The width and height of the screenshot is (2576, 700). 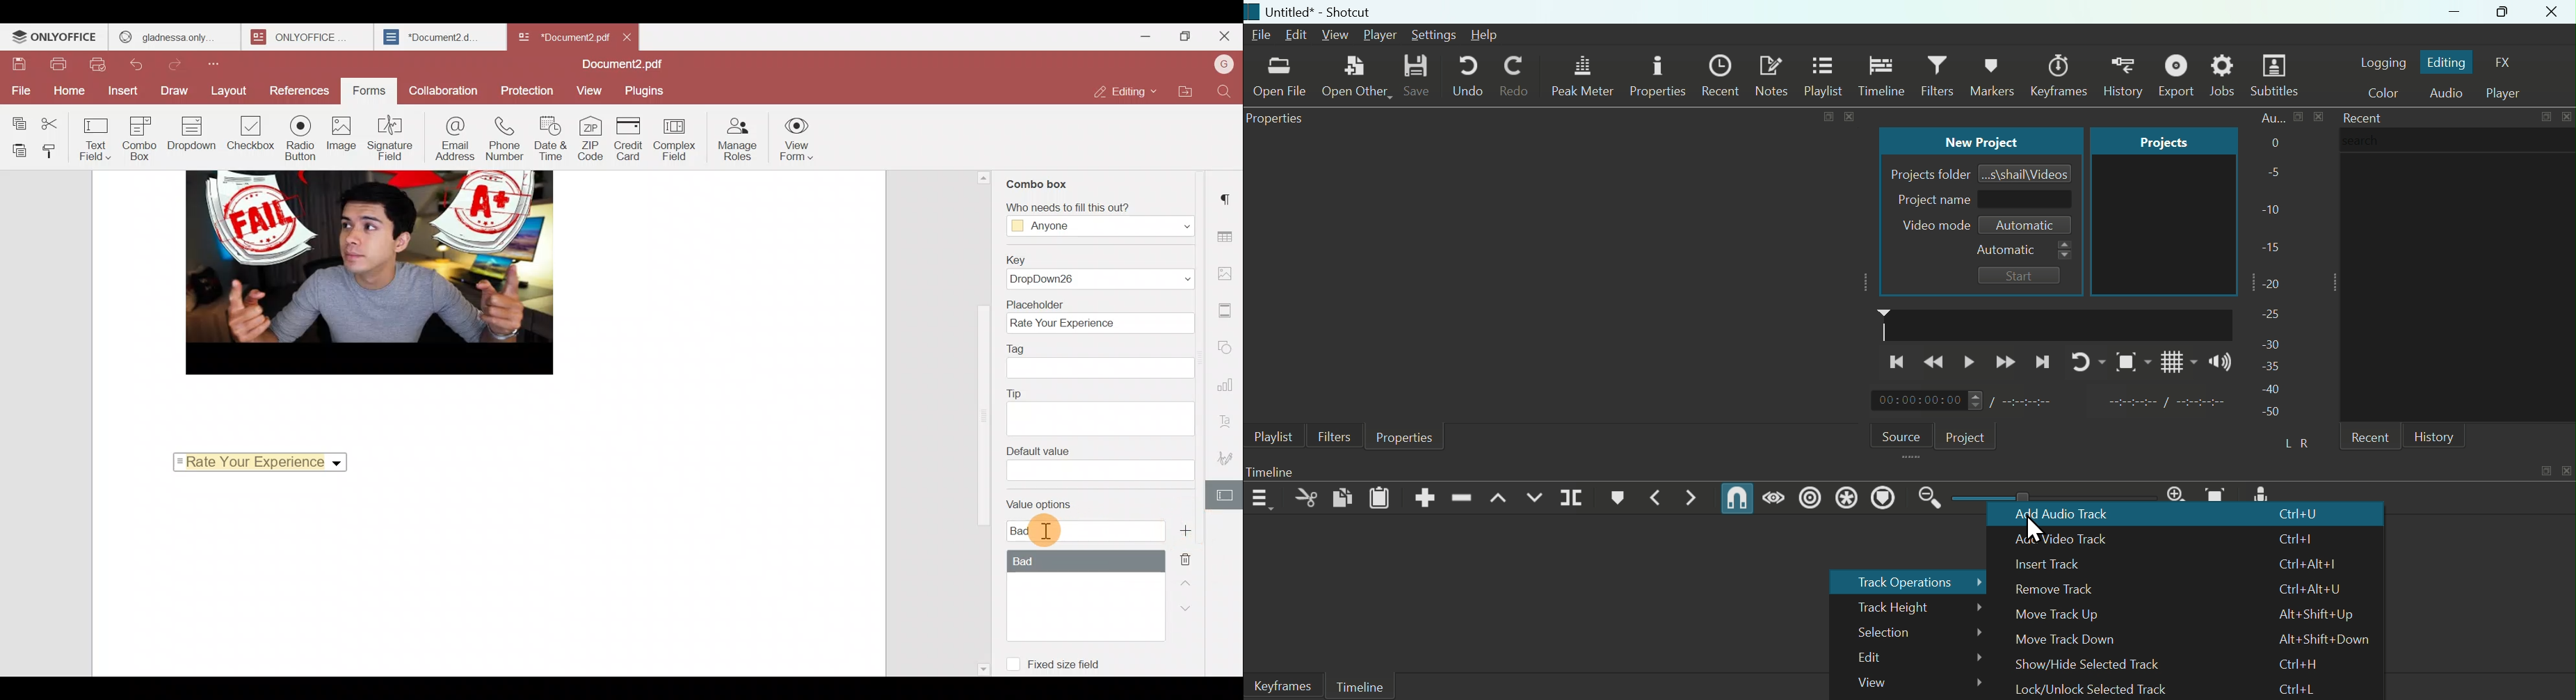 What do you see at coordinates (551, 141) in the screenshot?
I see `Date & time` at bounding box center [551, 141].